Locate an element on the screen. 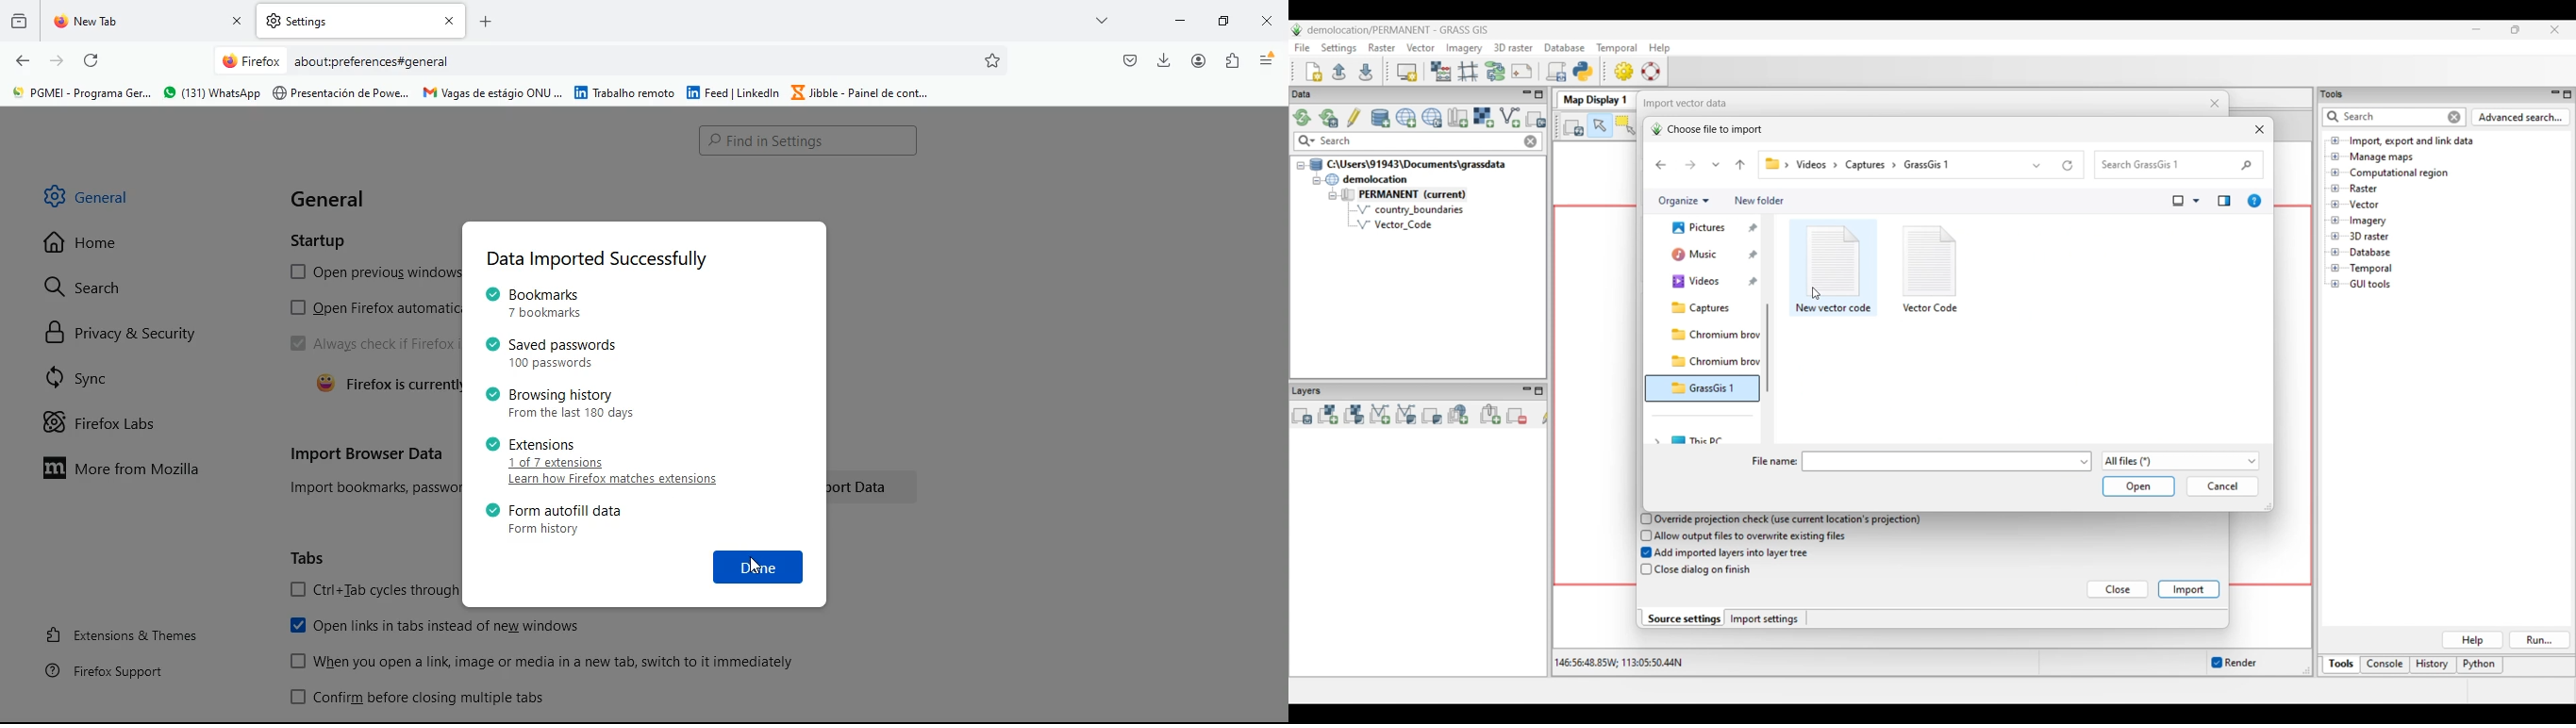 The height and width of the screenshot is (728, 2576). Add new tab is located at coordinates (486, 22).